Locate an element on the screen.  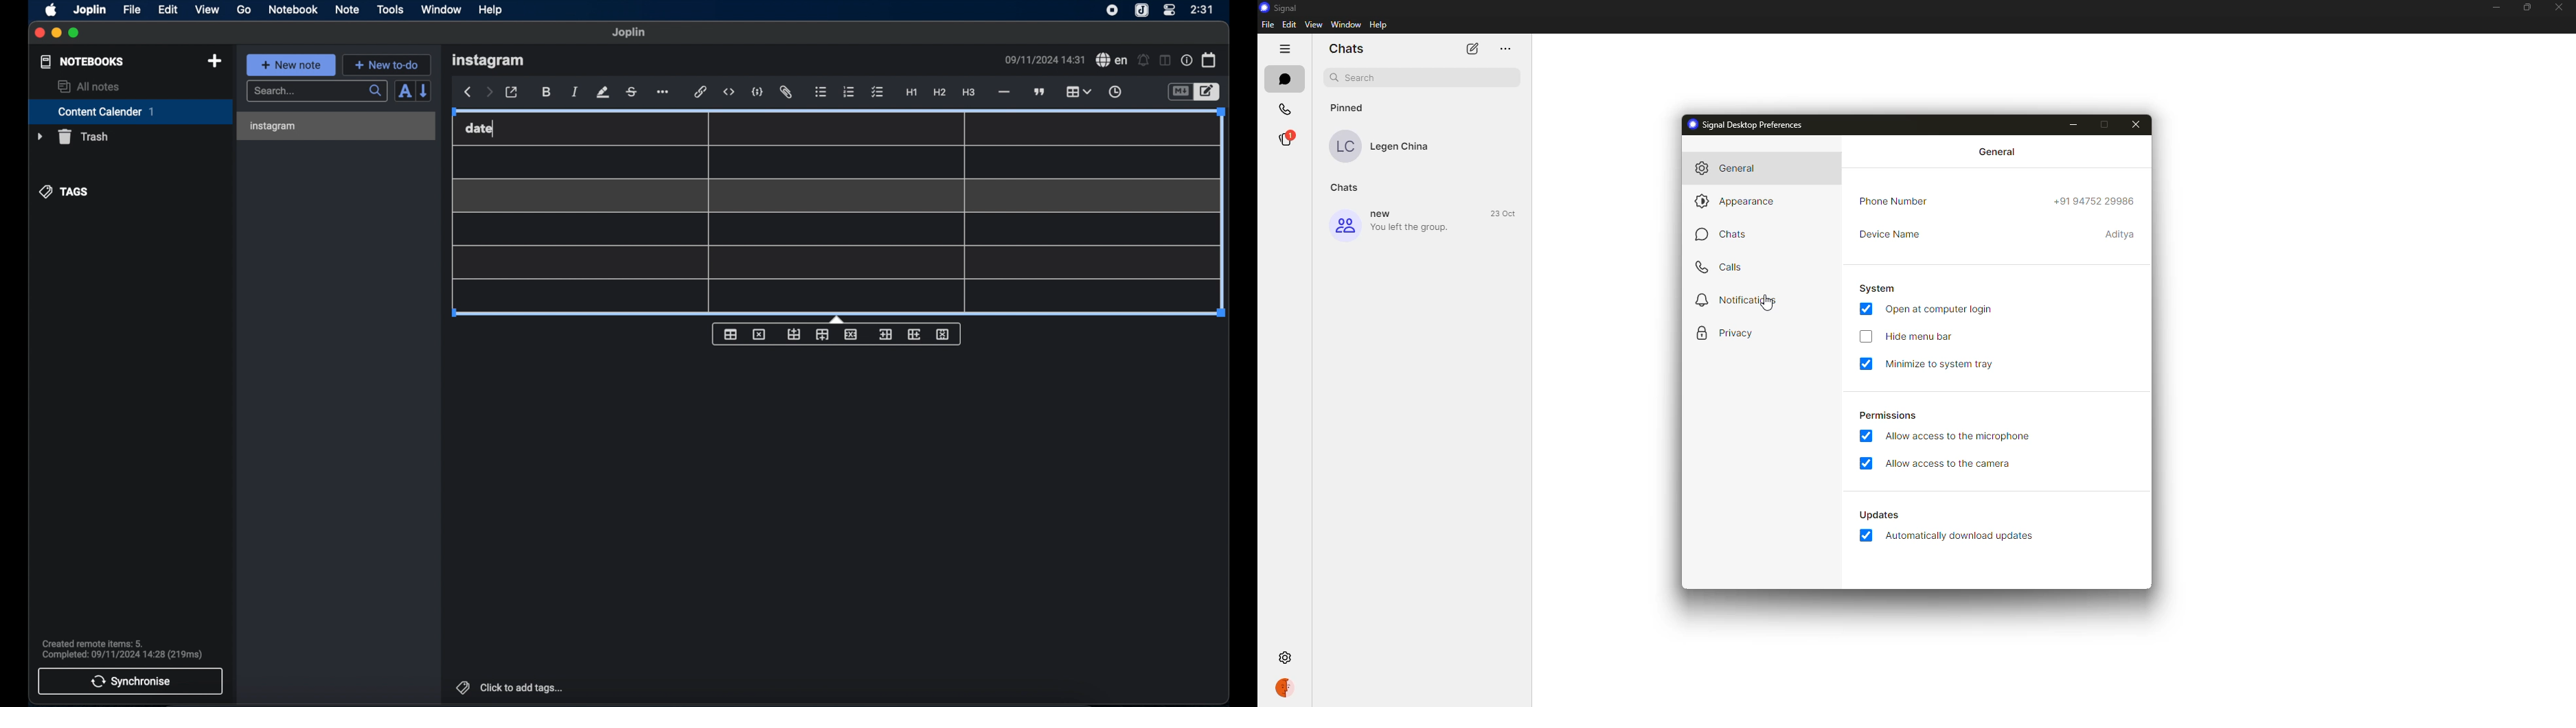
Chats is located at coordinates (1345, 48).